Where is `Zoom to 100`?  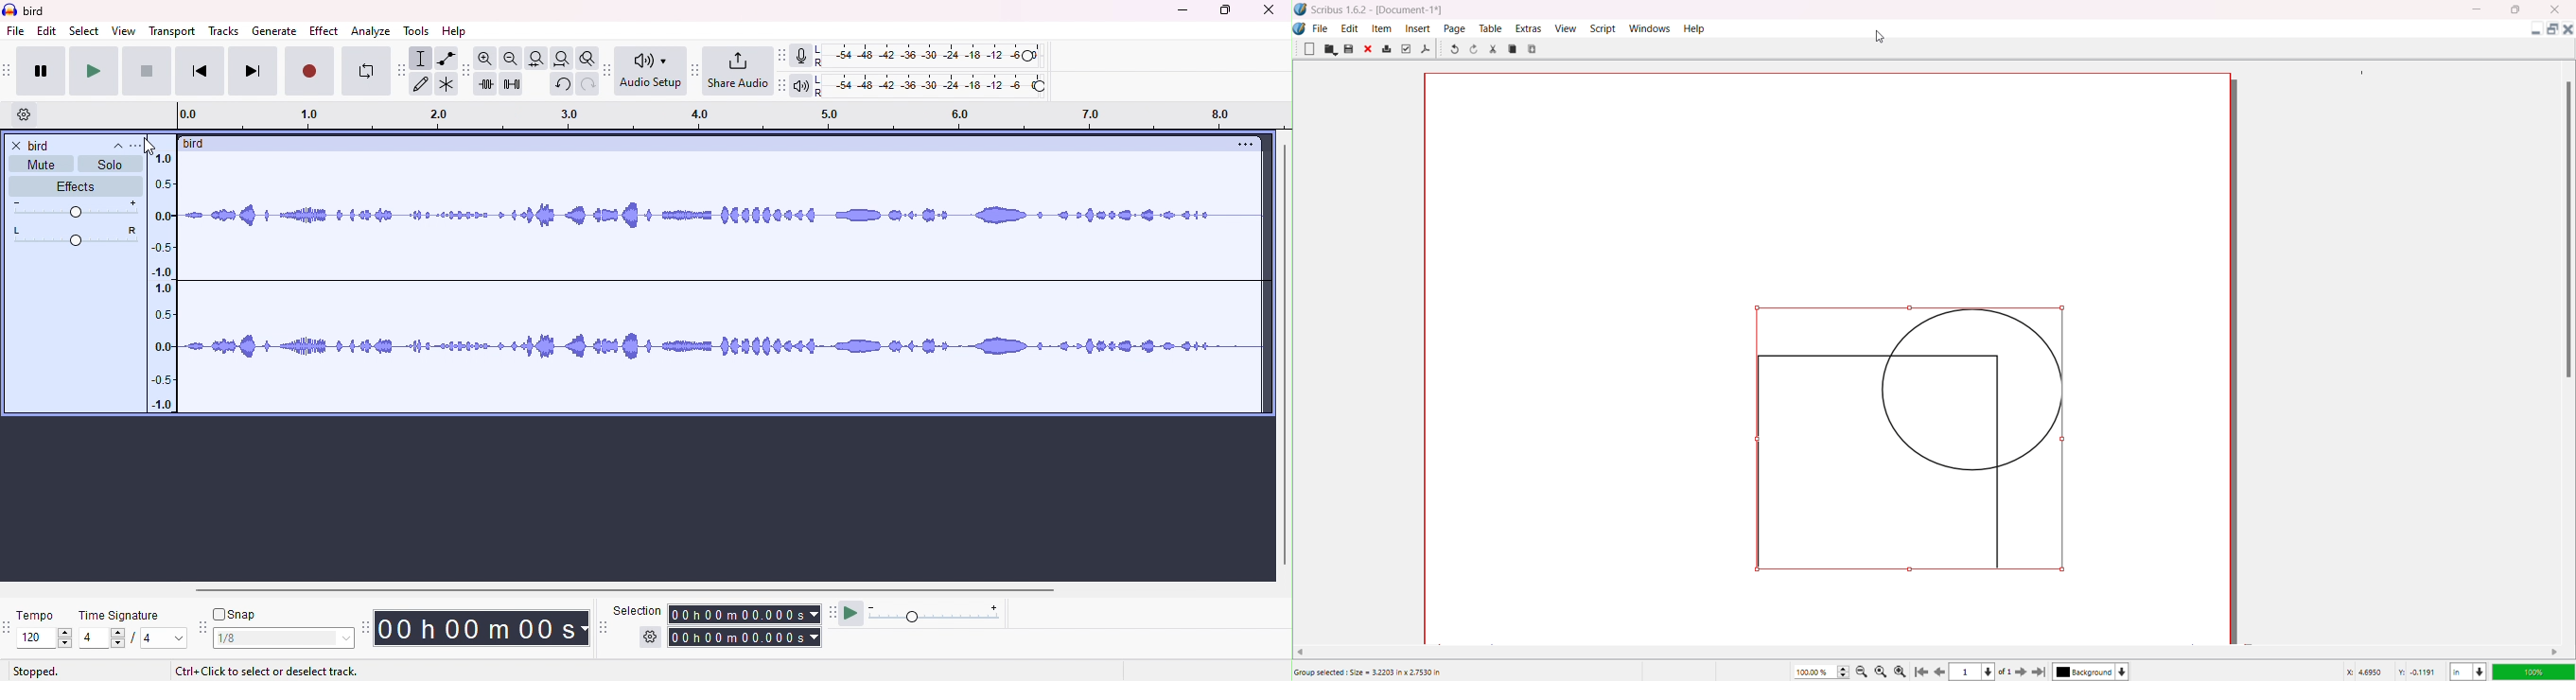
Zoom to 100 is located at coordinates (1884, 670).